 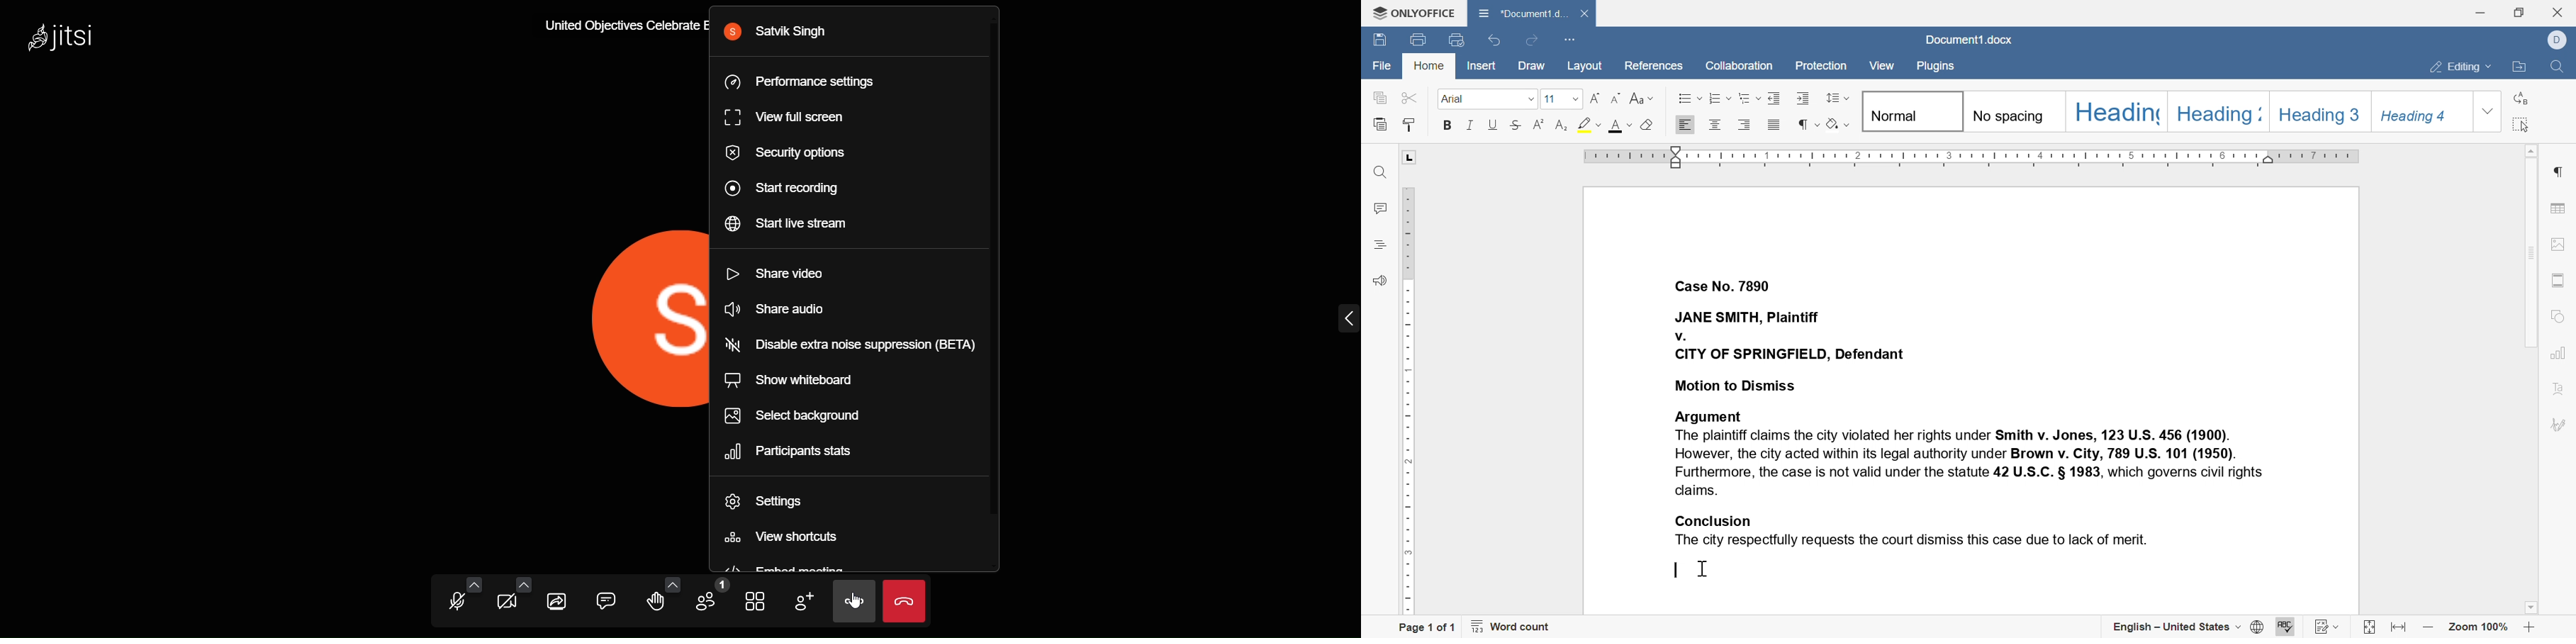 What do you see at coordinates (2428, 629) in the screenshot?
I see `zoom out` at bounding box center [2428, 629].